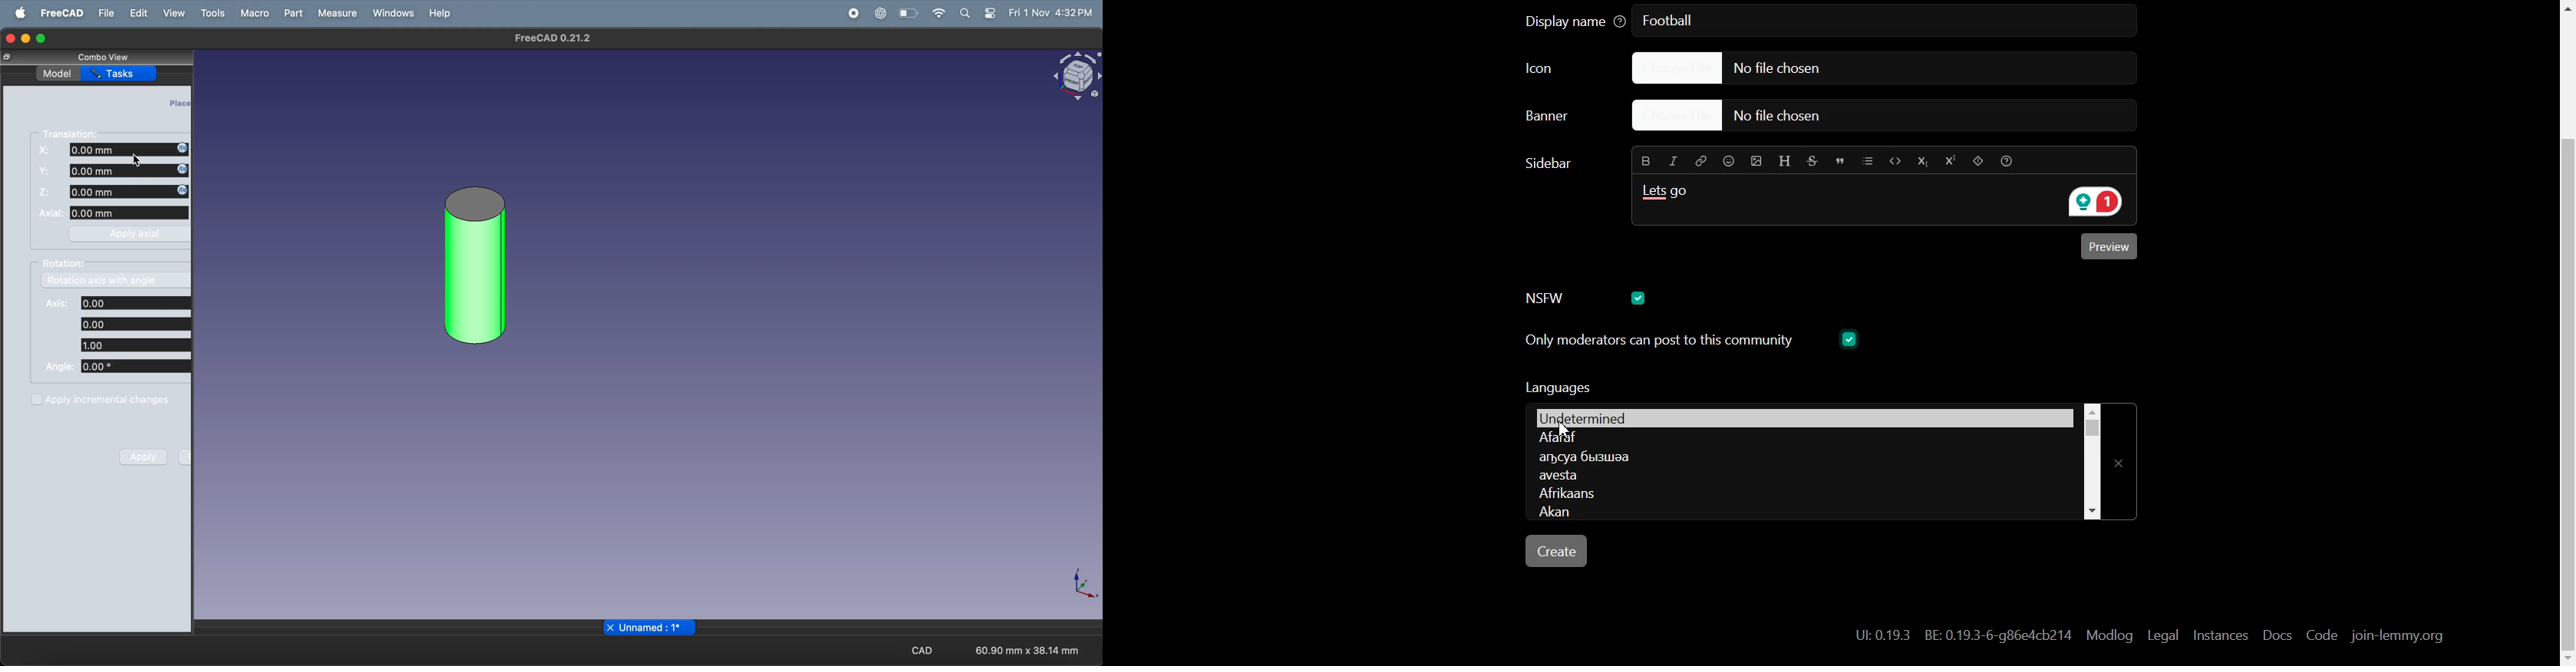 Image resolution: width=2576 pixels, height=672 pixels. What do you see at coordinates (26, 39) in the screenshot?
I see `minimize` at bounding box center [26, 39].